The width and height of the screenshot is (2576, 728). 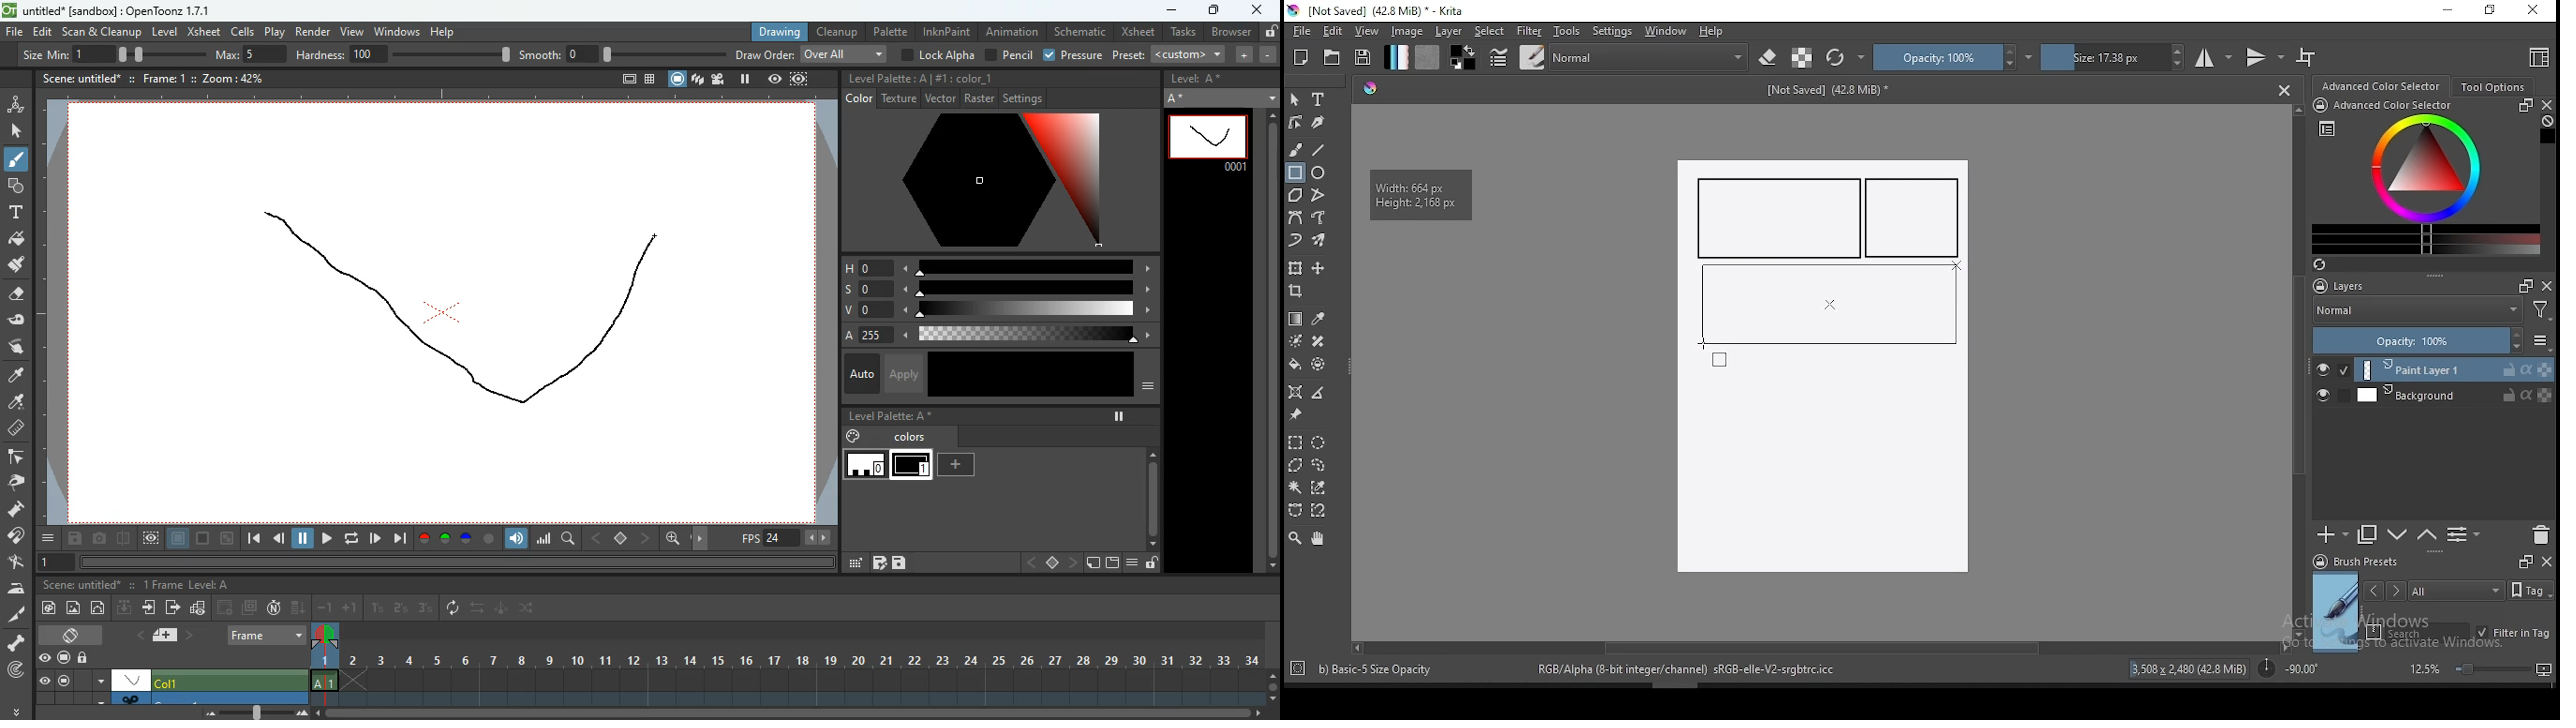 I want to click on edit save file, so click(x=879, y=562).